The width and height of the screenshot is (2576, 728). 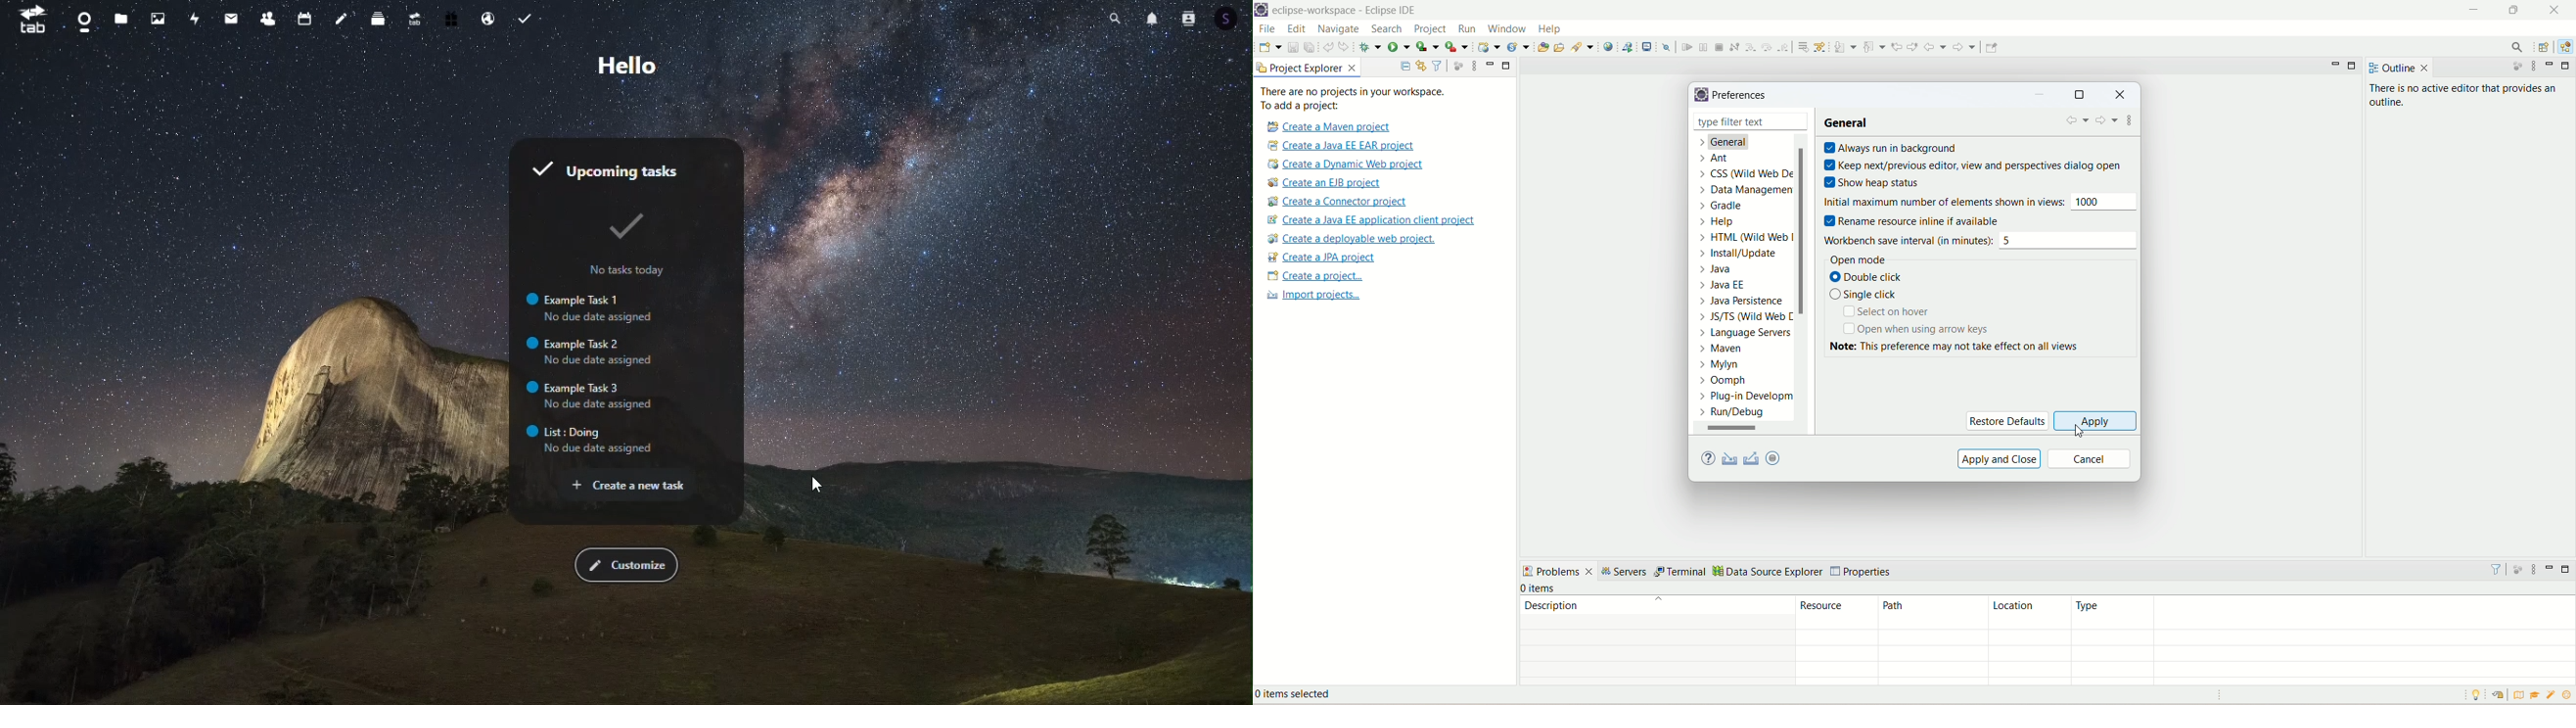 What do you see at coordinates (1490, 64) in the screenshot?
I see `minimize` at bounding box center [1490, 64].